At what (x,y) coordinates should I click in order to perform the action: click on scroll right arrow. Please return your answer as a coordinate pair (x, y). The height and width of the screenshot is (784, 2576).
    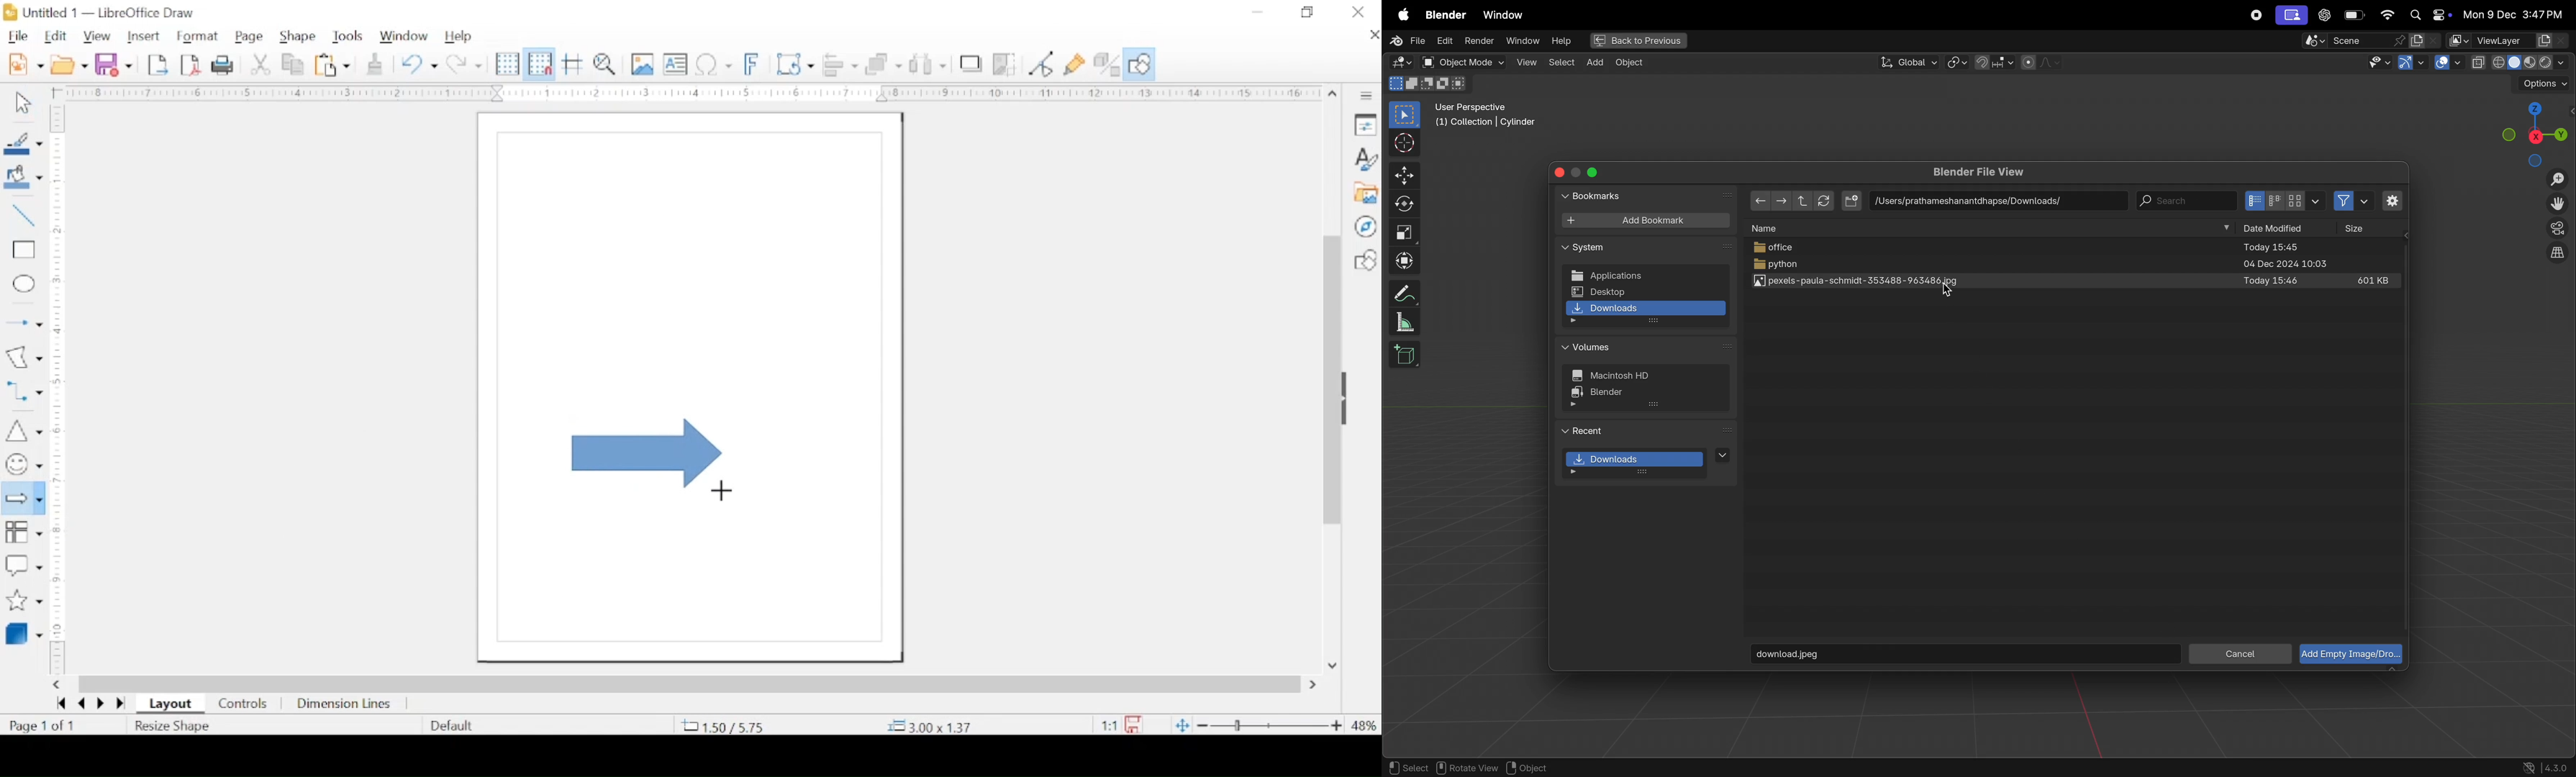
    Looking at the image, I should click on (1316, 685).